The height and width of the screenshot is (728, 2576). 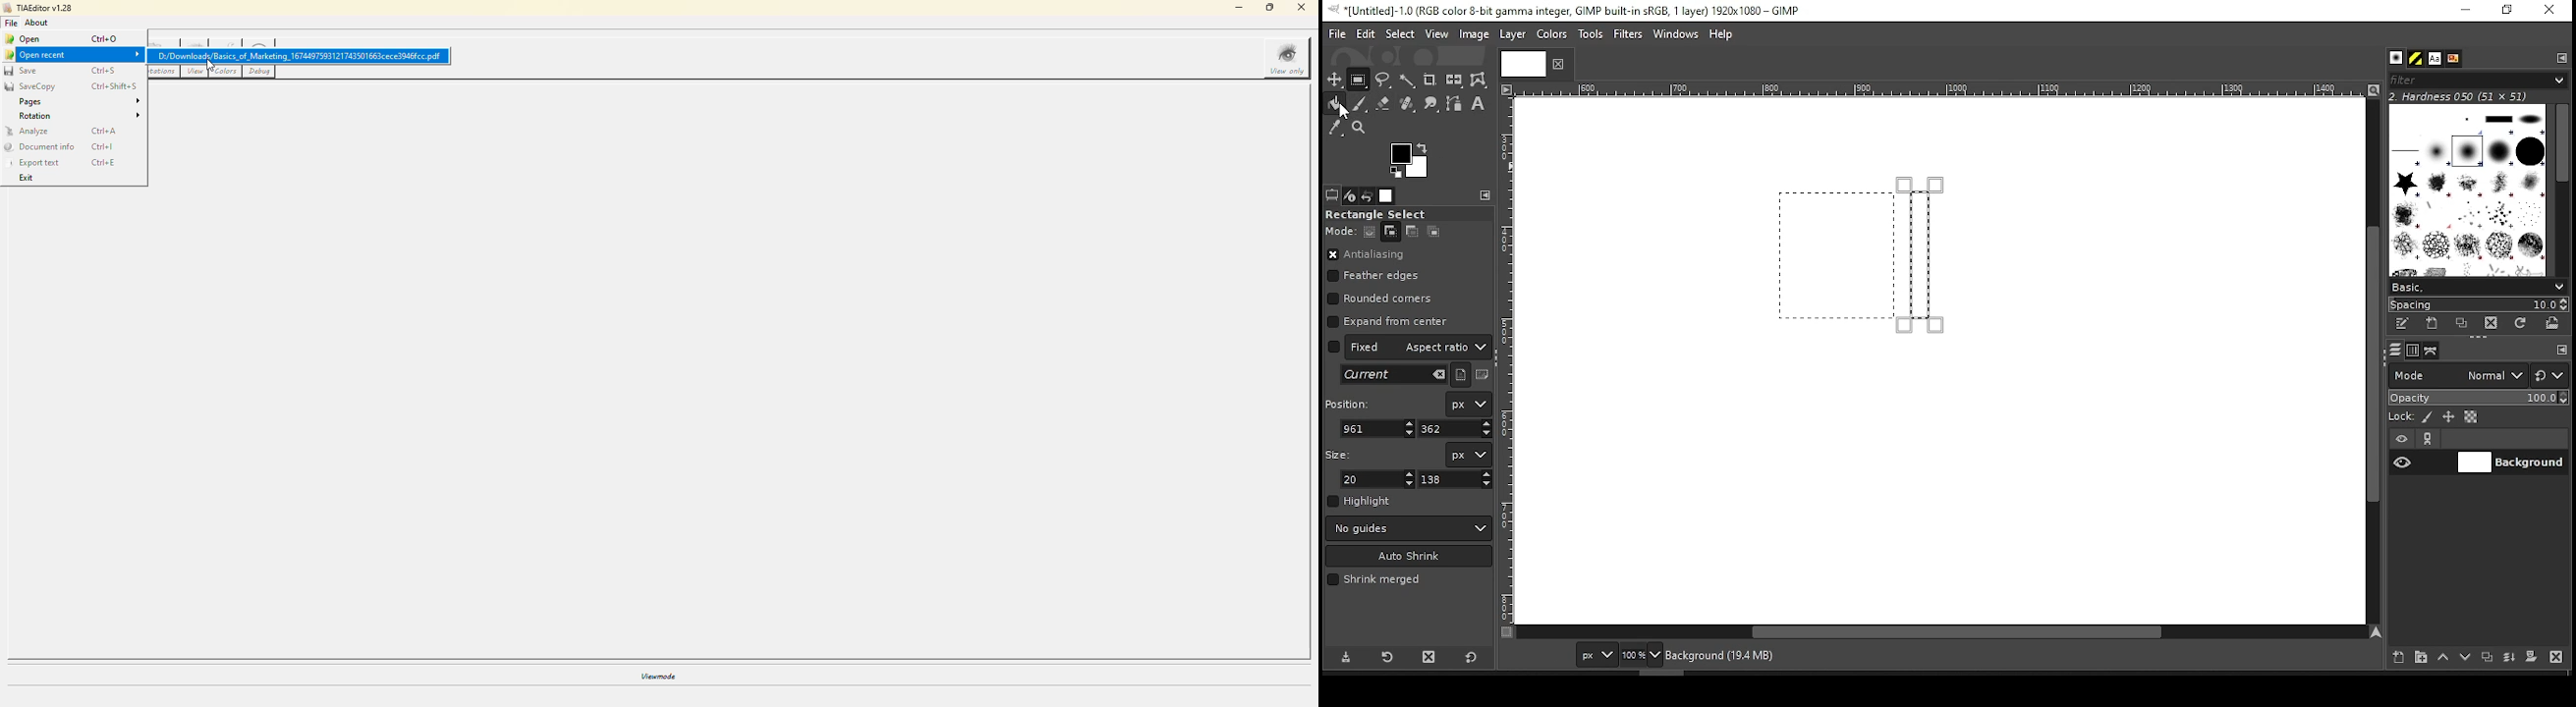 I want to click on font, so click(x=2434, y=59).